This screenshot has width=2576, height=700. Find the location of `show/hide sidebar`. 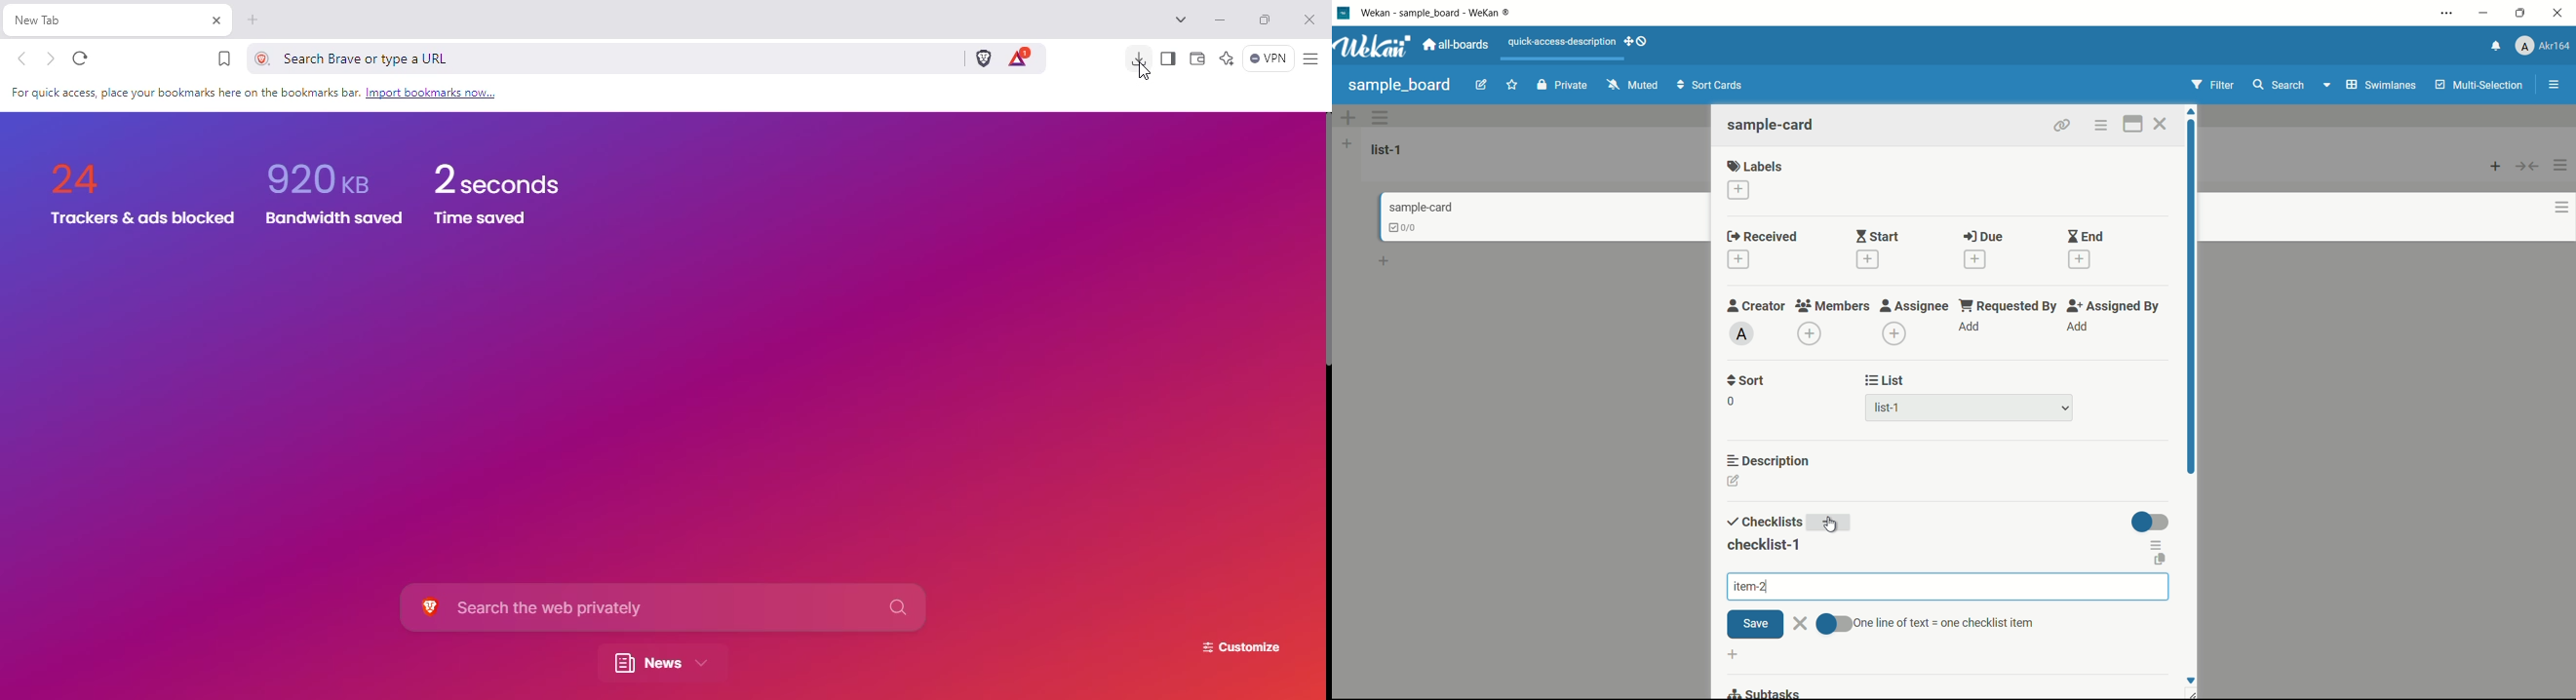

show/hide sidebar is located at coordinates (2556, 85).